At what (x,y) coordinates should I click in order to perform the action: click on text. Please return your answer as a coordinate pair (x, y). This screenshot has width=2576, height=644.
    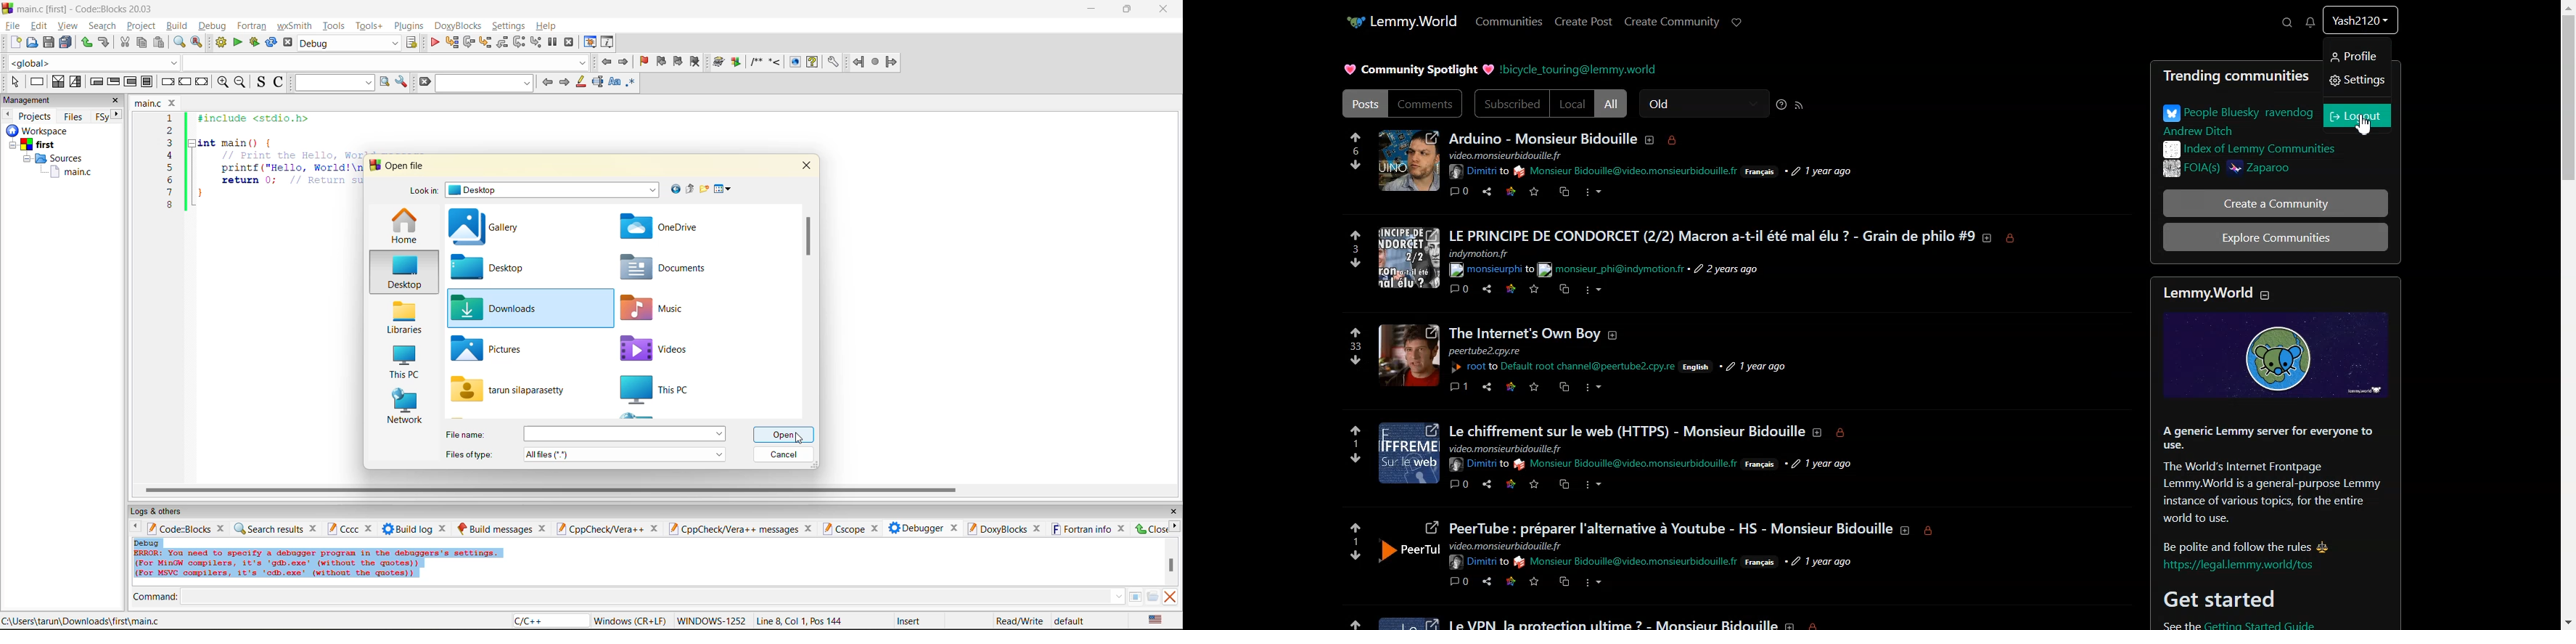
    Looking at the image, I should click on (2260, 486).